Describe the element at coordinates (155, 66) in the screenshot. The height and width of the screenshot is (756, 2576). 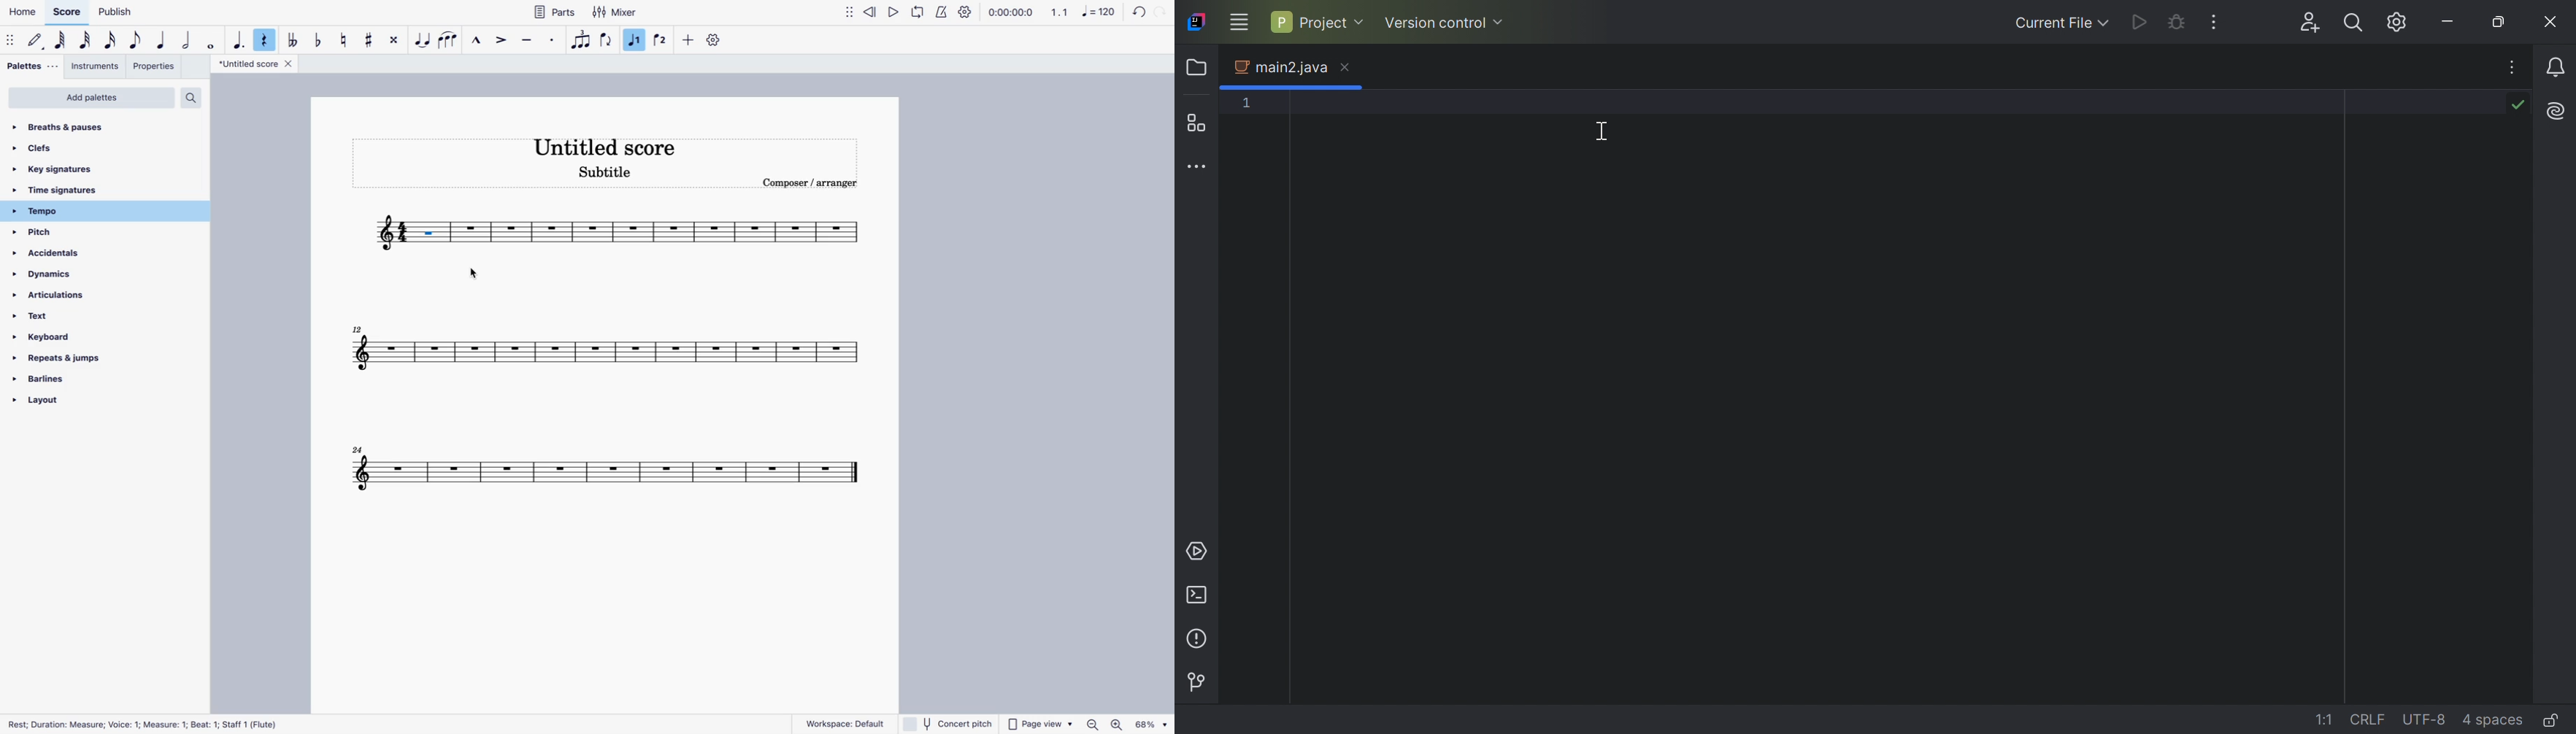
I see `properties` at that location.